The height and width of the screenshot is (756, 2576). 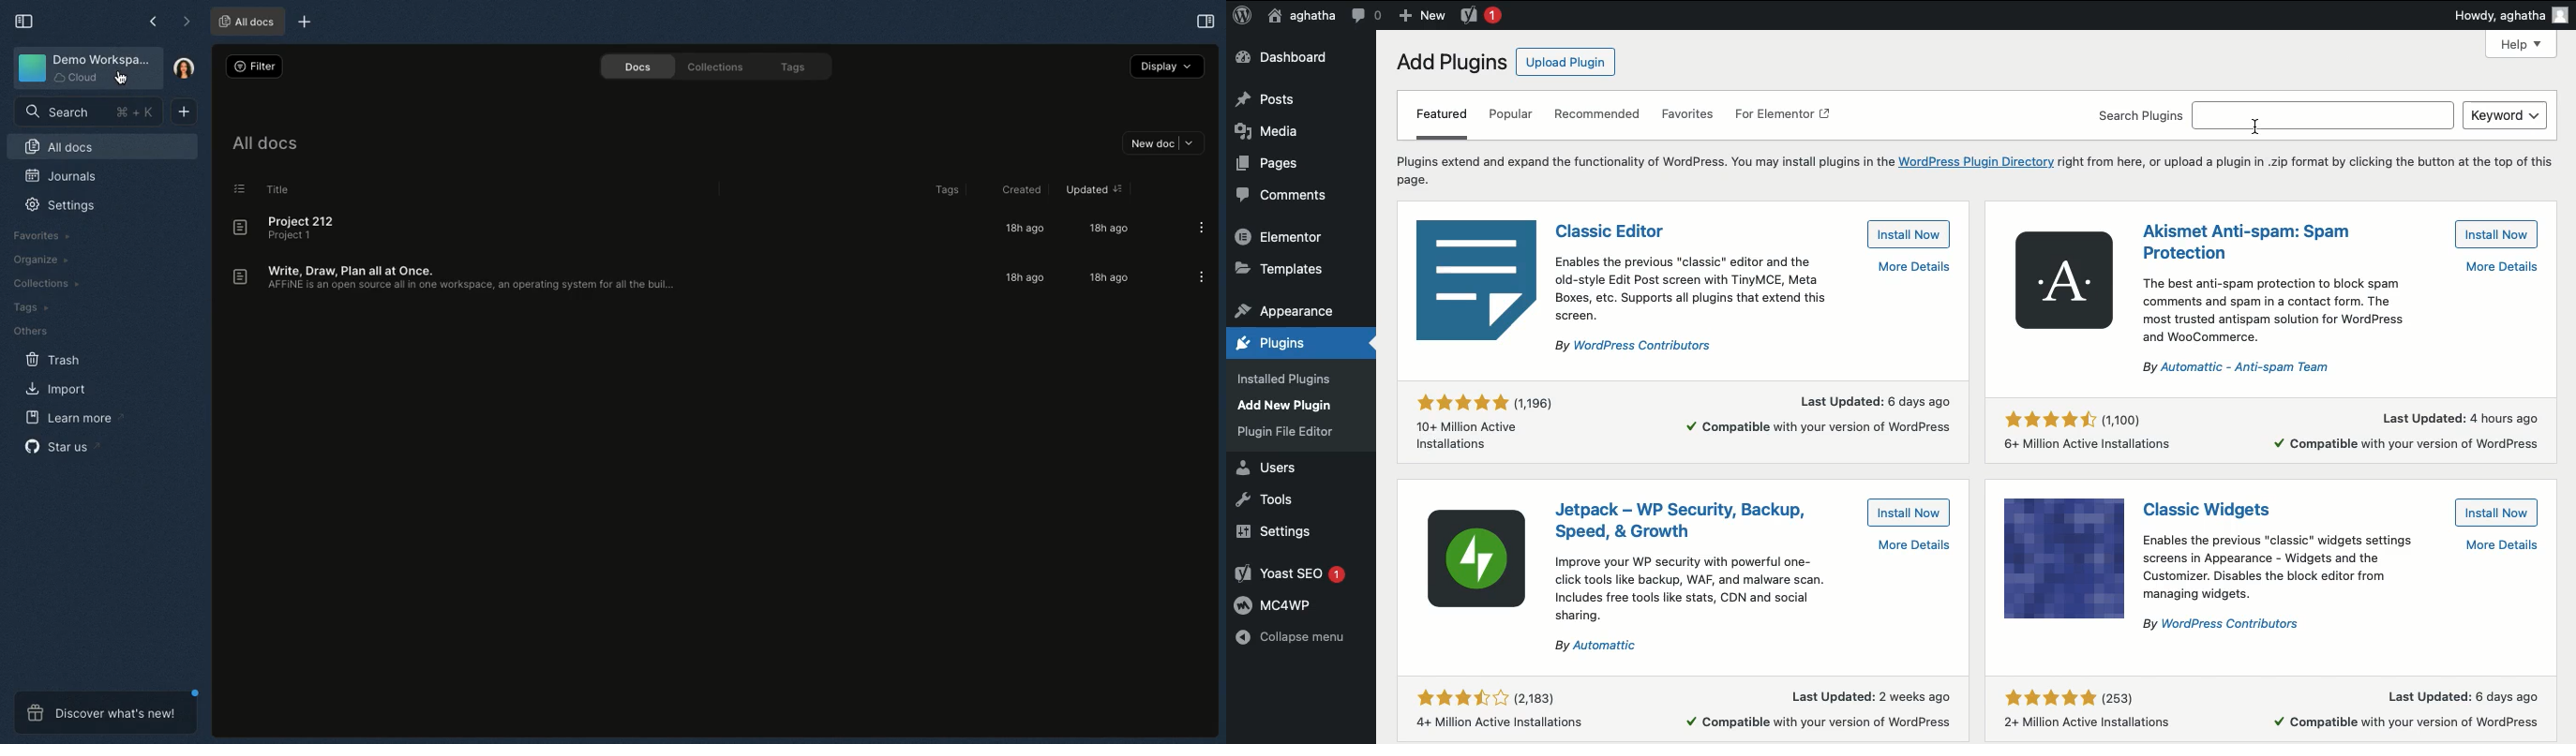 I want to click on Install now, so click(x=2498, y=234).